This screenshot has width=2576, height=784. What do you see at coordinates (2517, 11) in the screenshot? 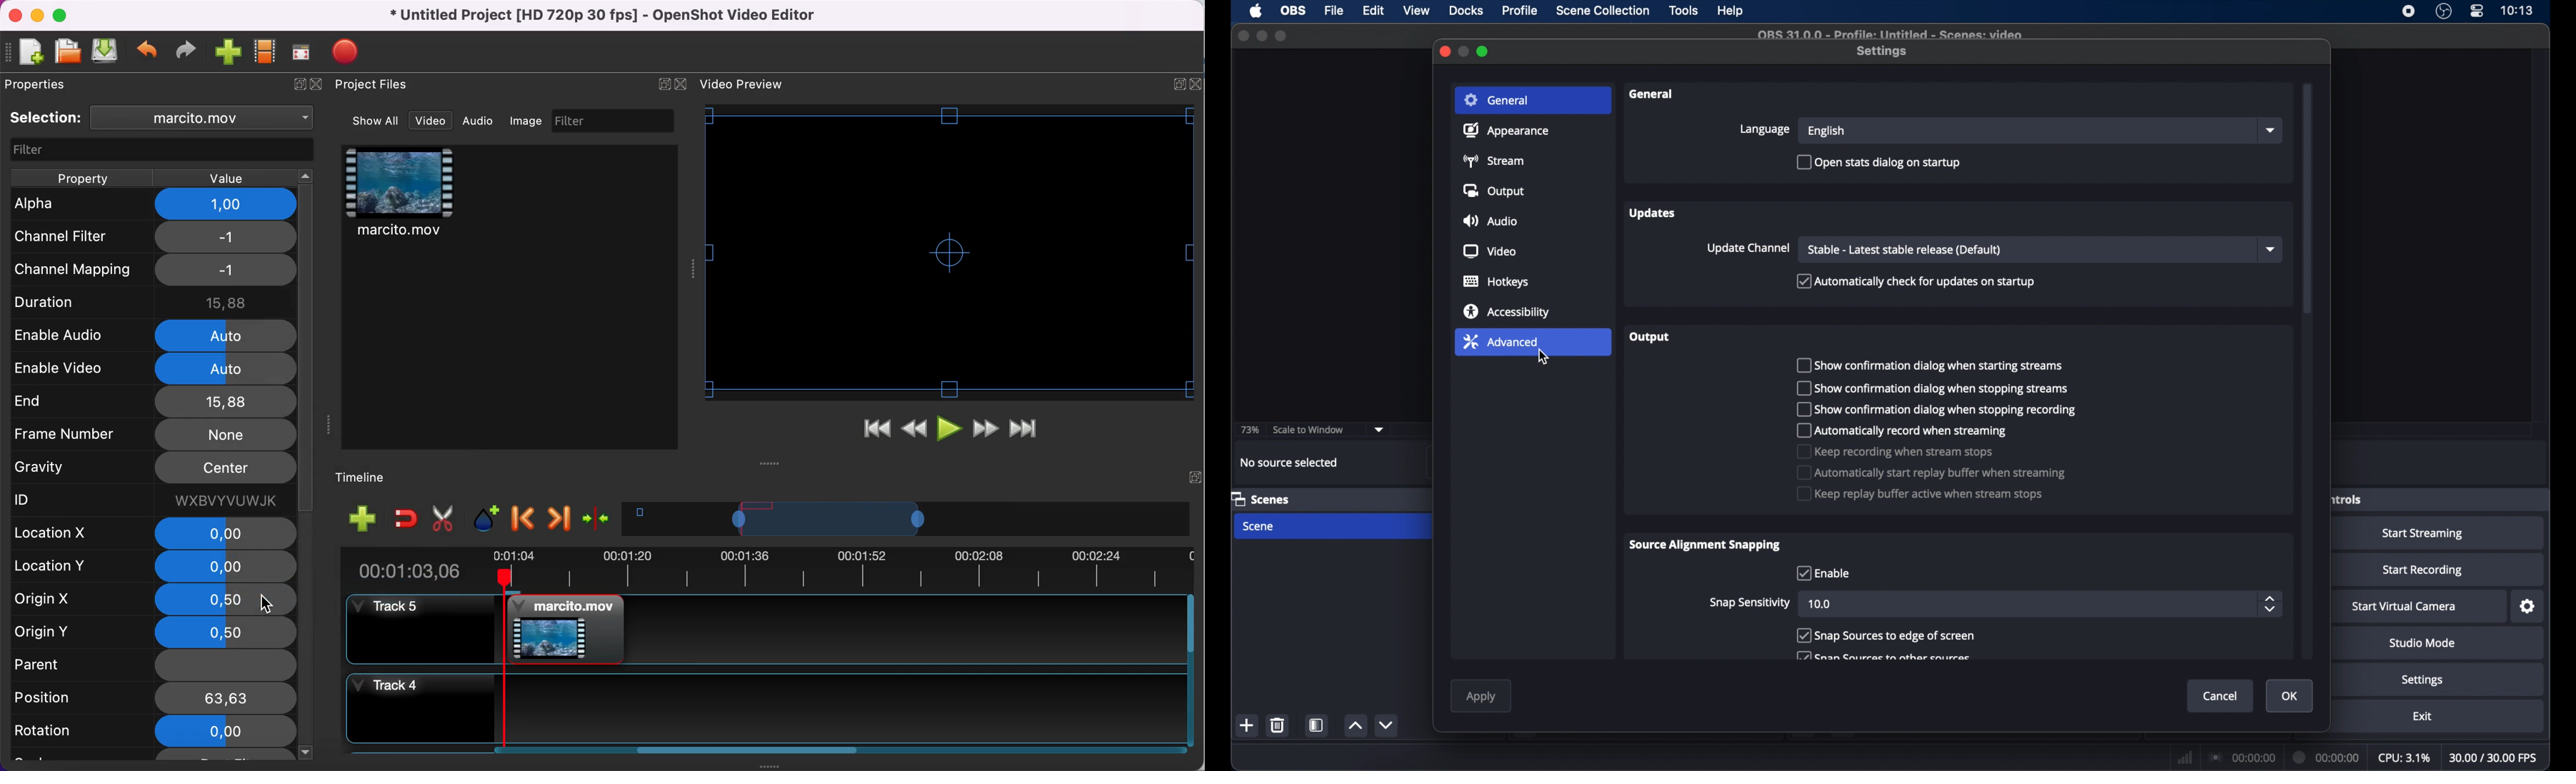
I see `time` at bounding box center [2517, 11].